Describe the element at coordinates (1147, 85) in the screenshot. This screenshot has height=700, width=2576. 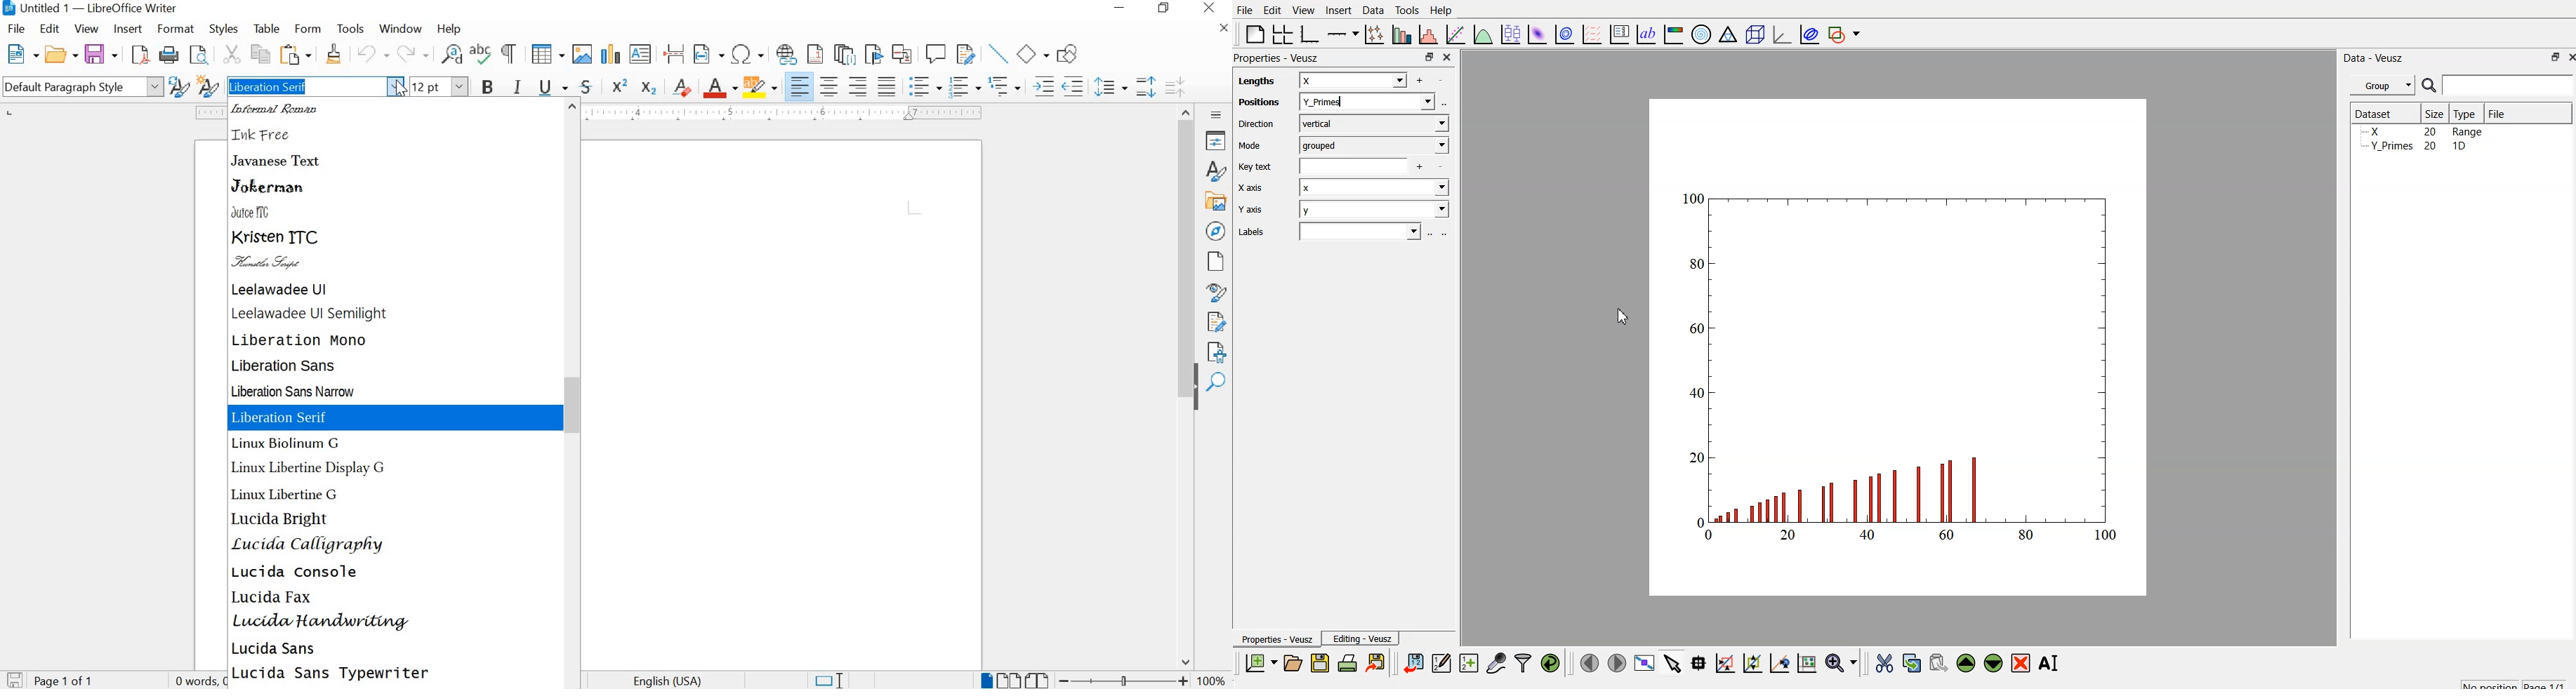
I see `INCREASE PARAGRAPH SPACING` at that location.